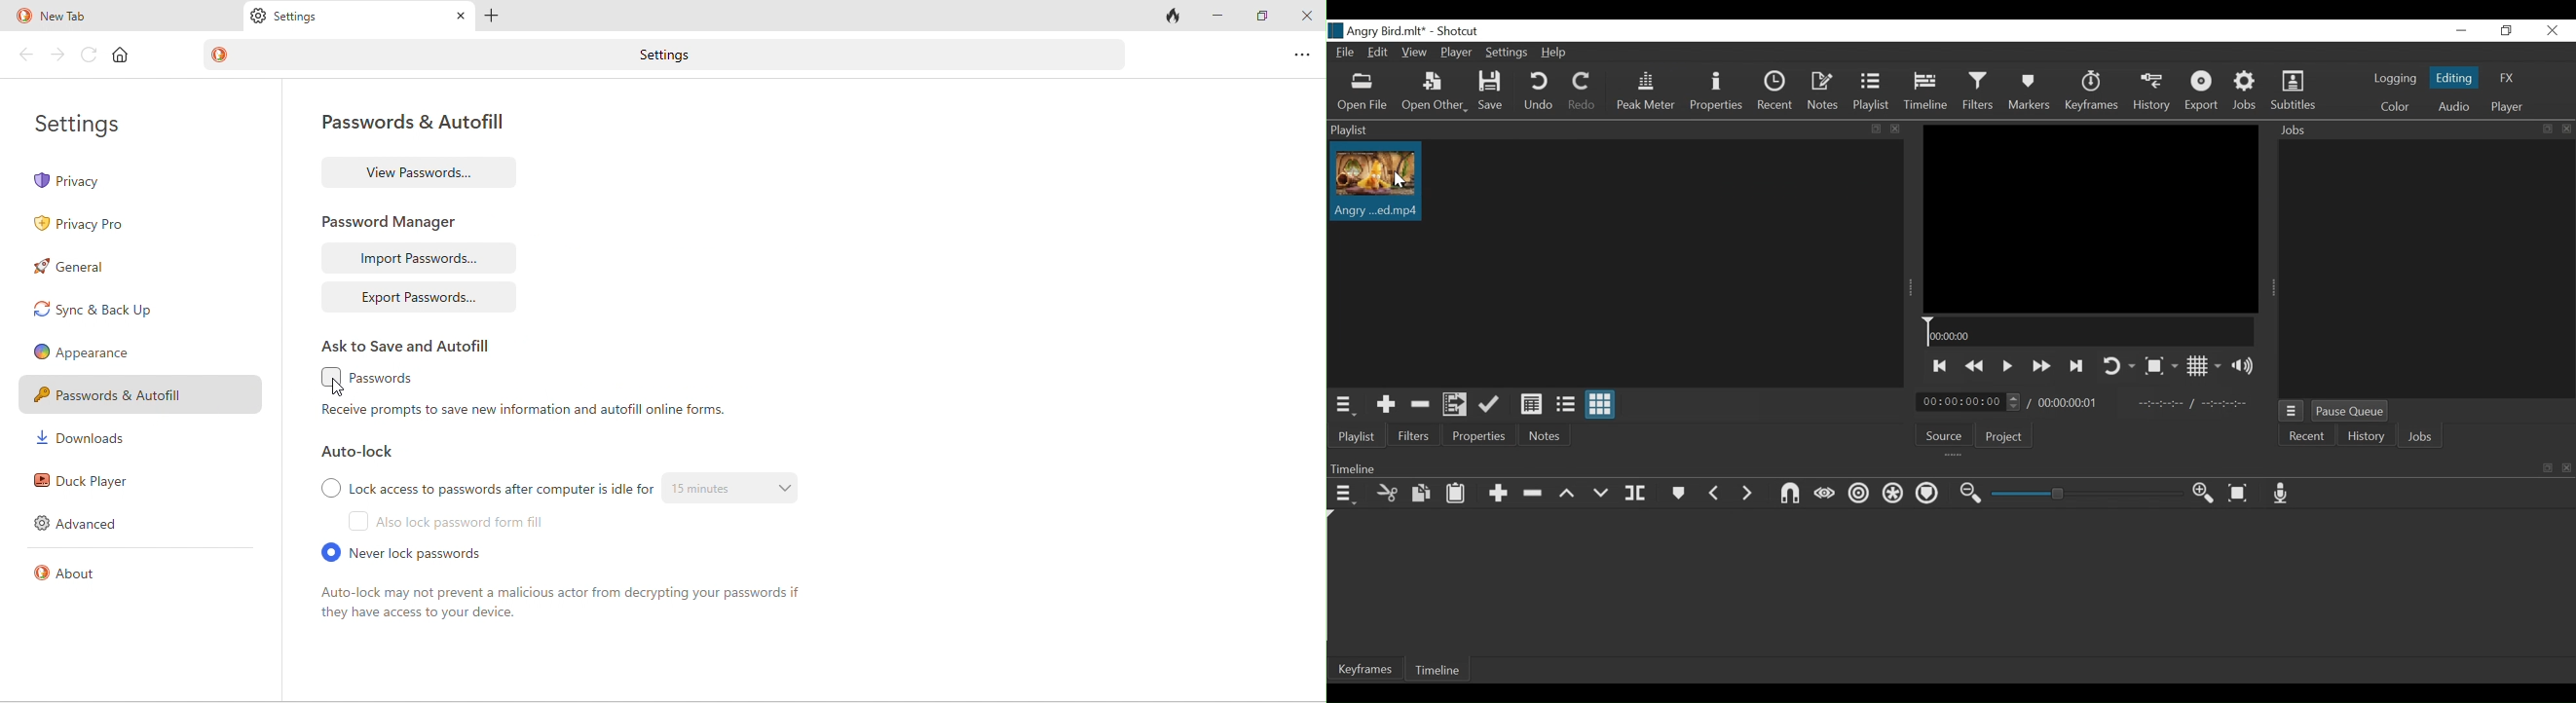 The height and width of the screenshot is (728, 2576). Describe the element at coordinates (1875, 92) in the screenshot. I see `Playlist` at that location.